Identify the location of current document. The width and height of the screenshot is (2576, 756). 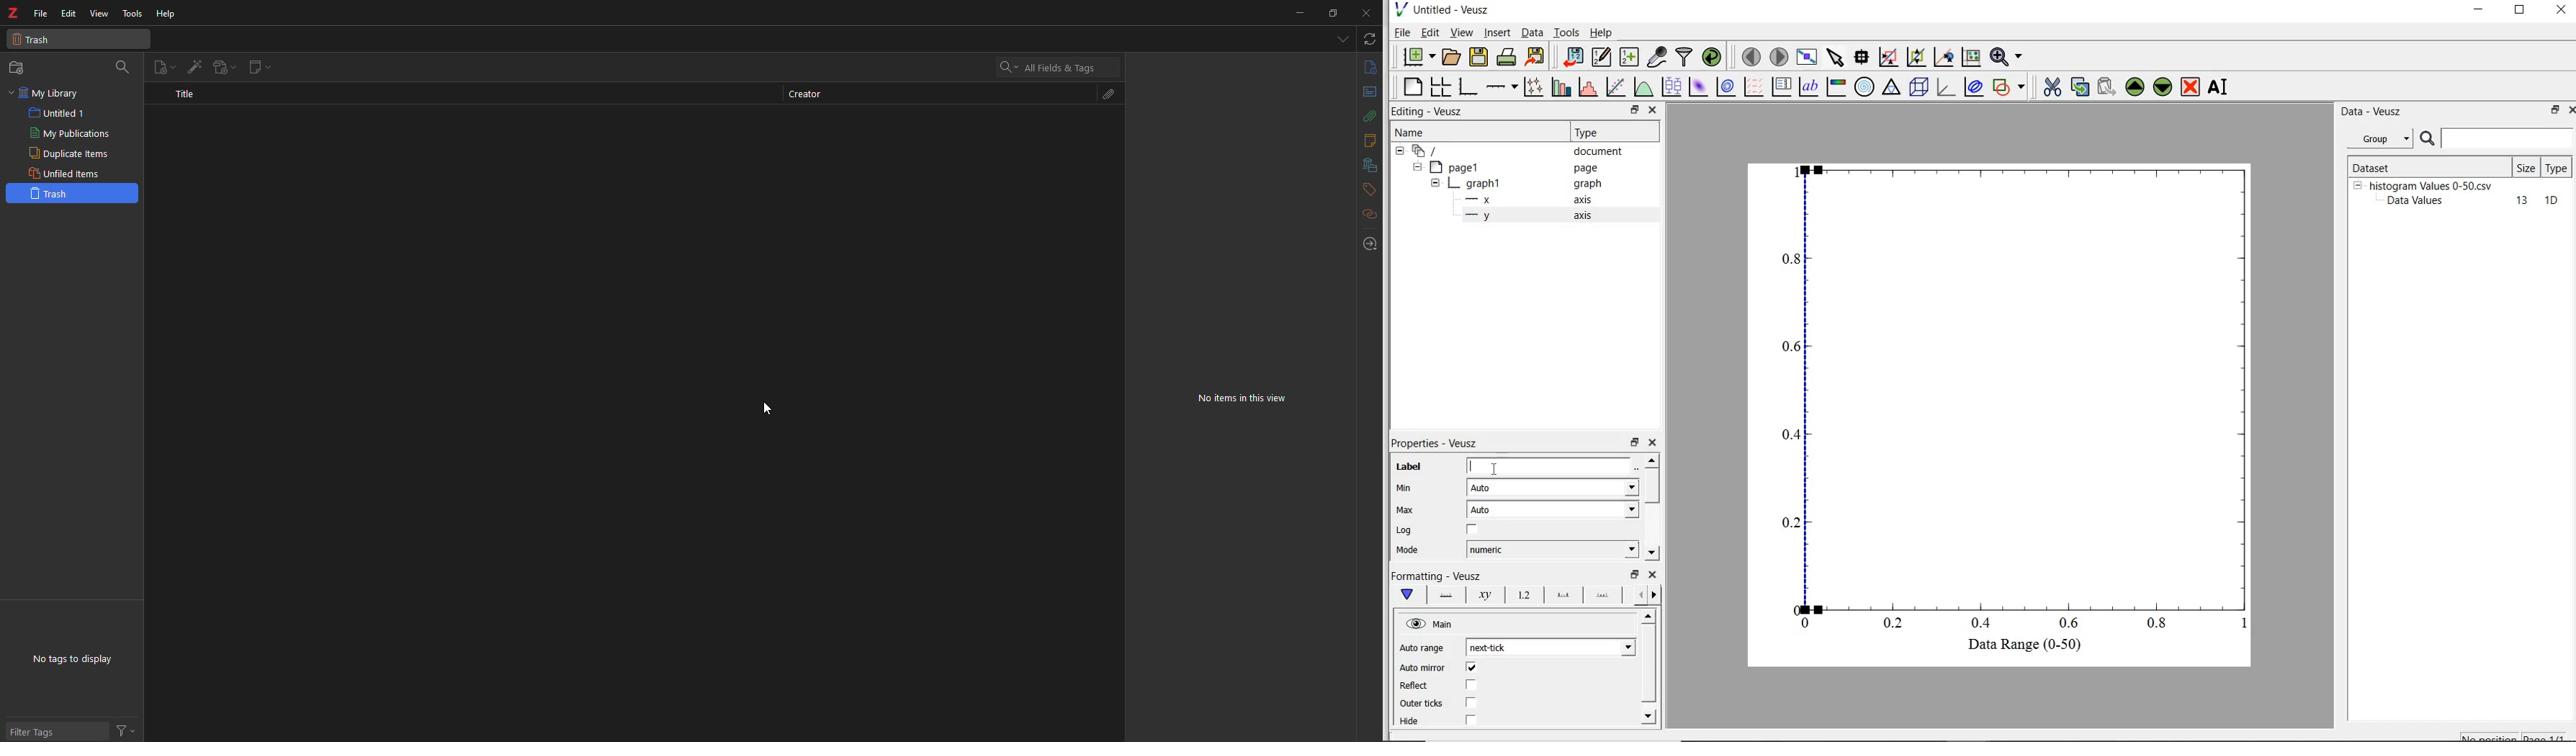
(1427, 151).